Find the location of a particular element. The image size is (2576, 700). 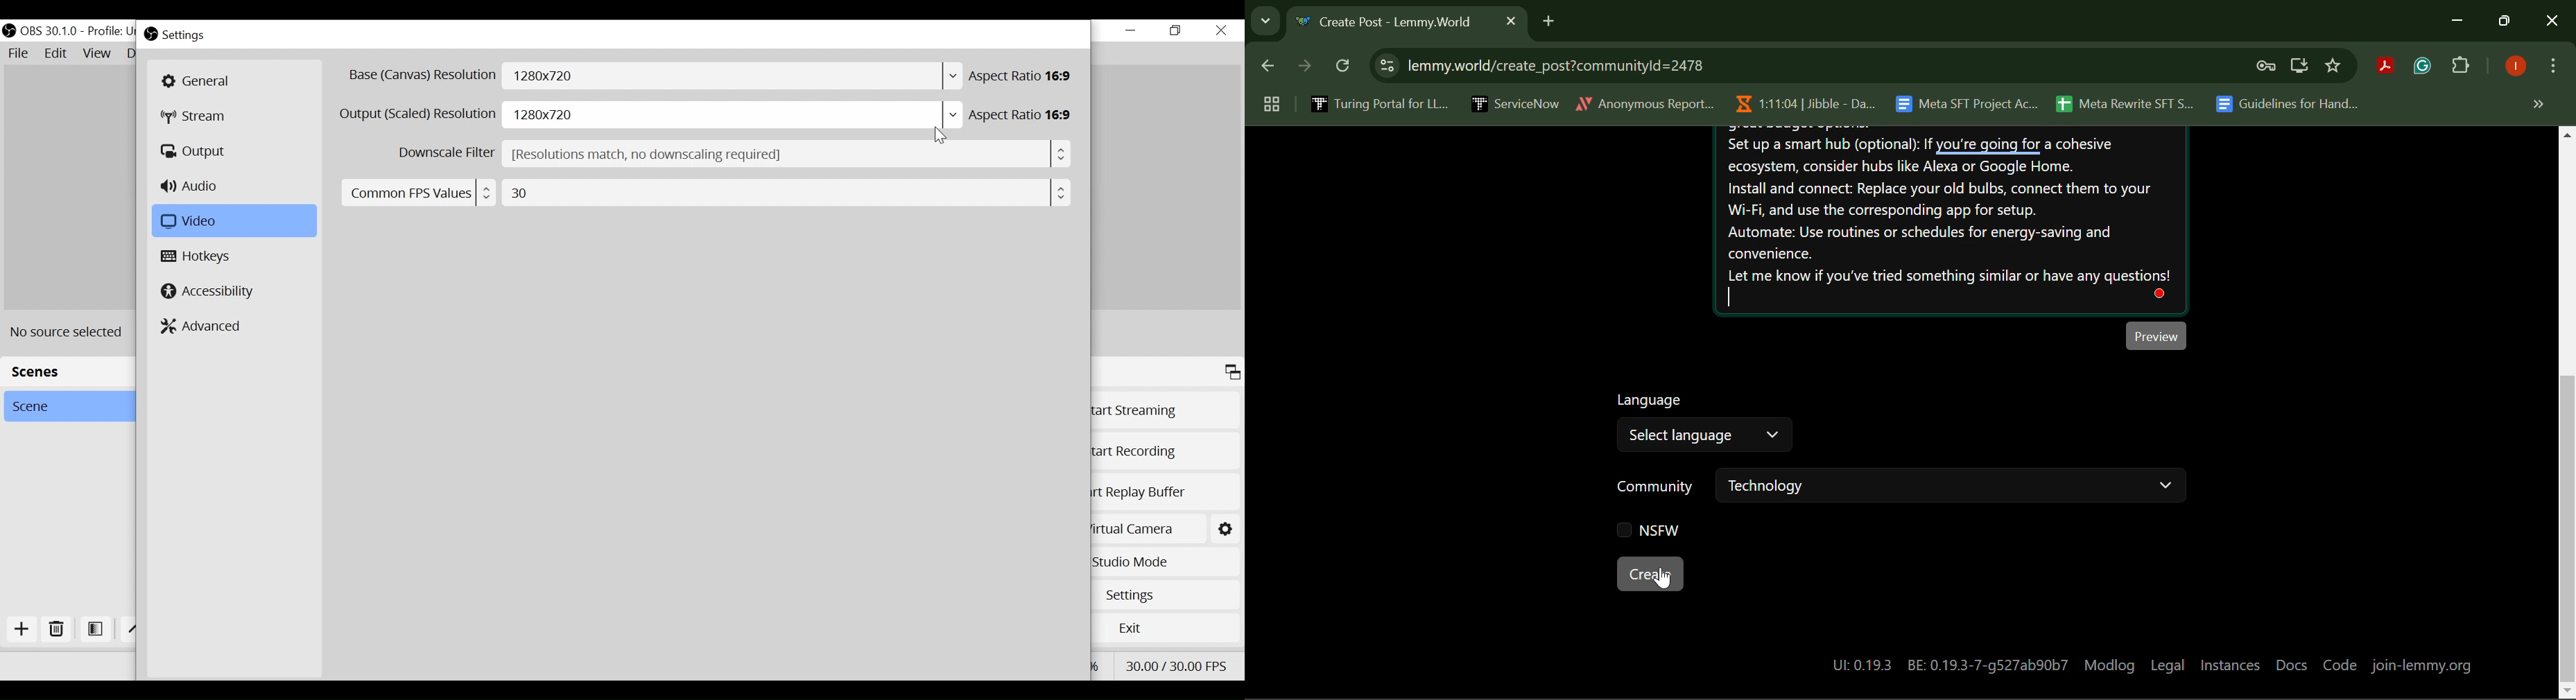

1280*720 is located at coordinates (735, 117).